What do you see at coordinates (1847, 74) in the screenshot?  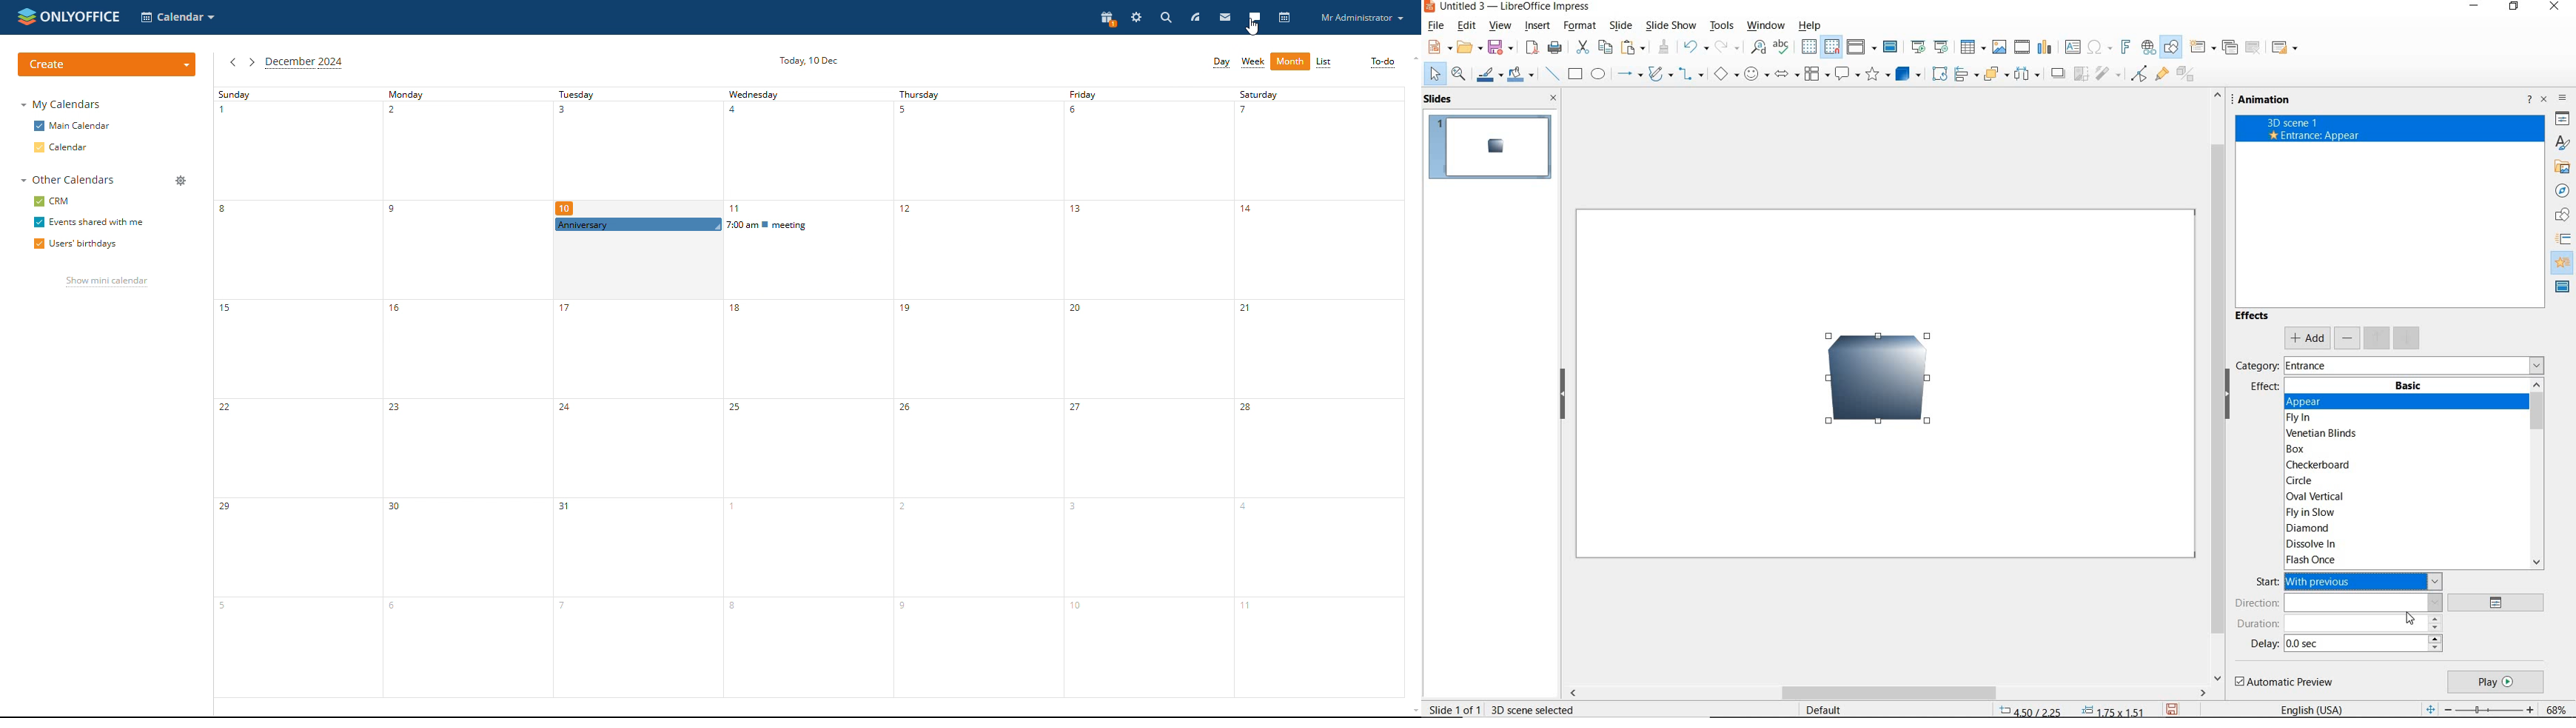 I see `callout shapes` at bounding box center [1847, 74].